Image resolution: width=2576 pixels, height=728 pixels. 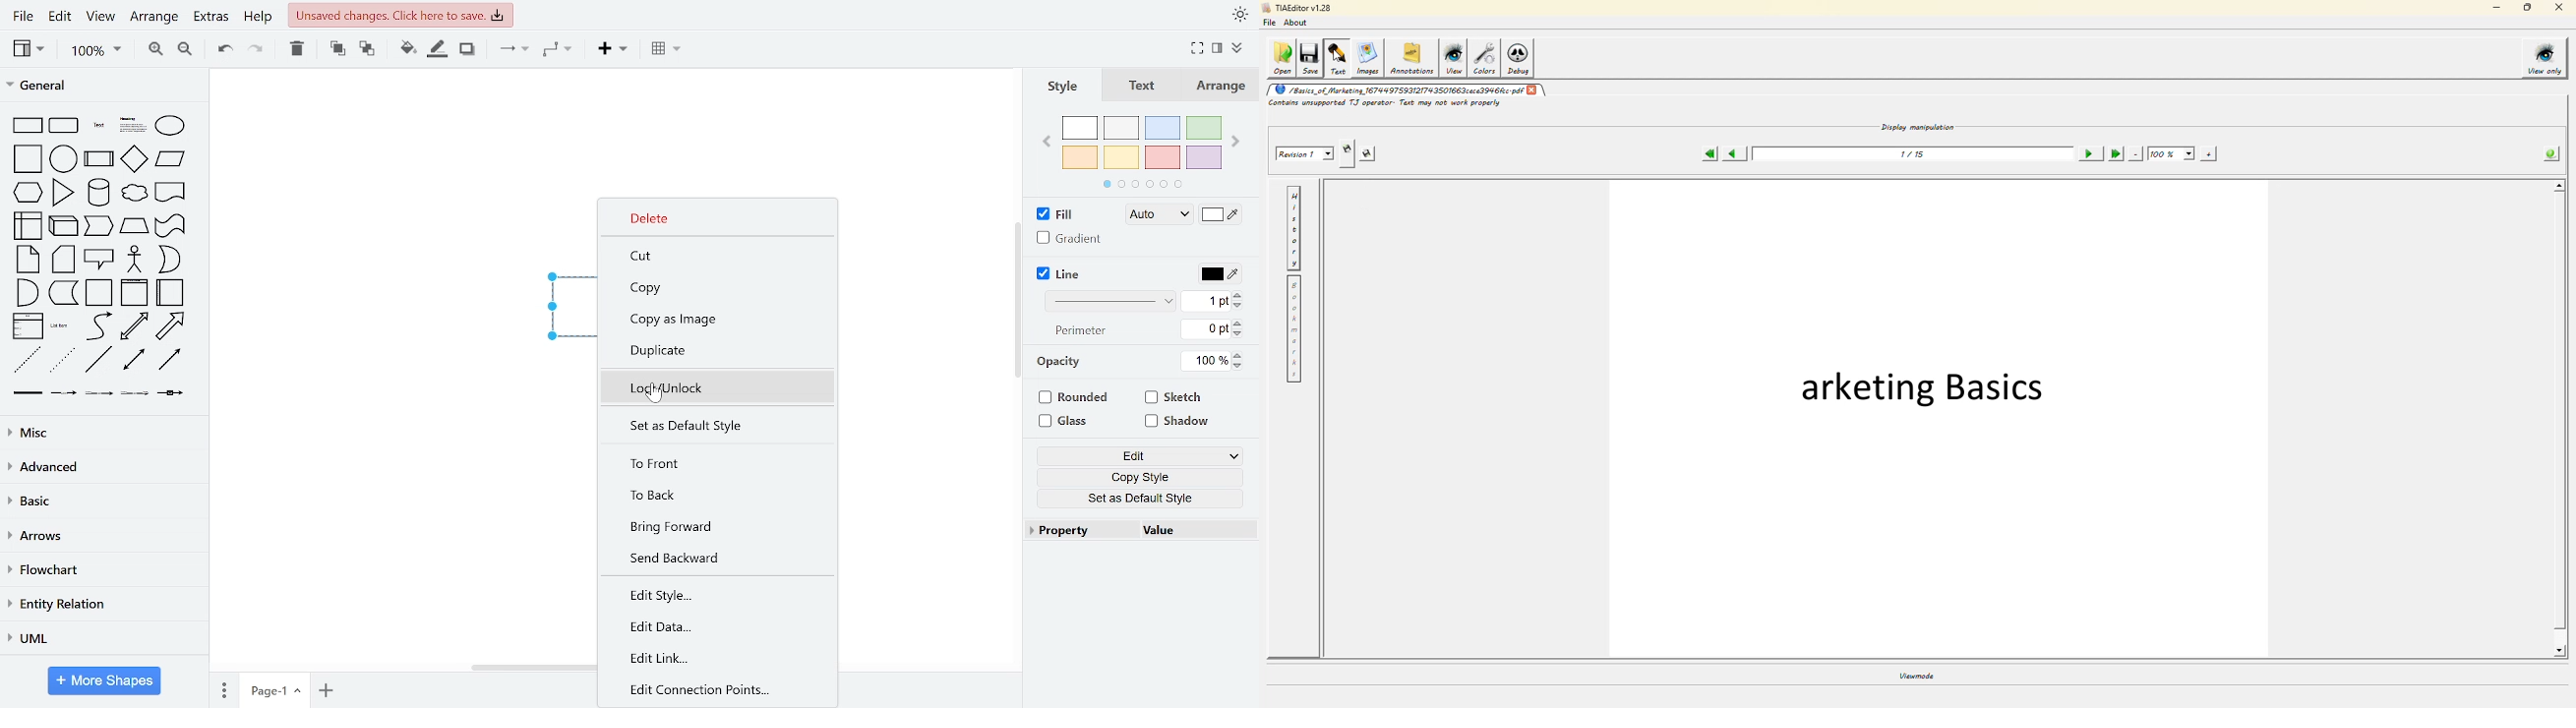 I want to click on insert, so click(x=614, y=49).